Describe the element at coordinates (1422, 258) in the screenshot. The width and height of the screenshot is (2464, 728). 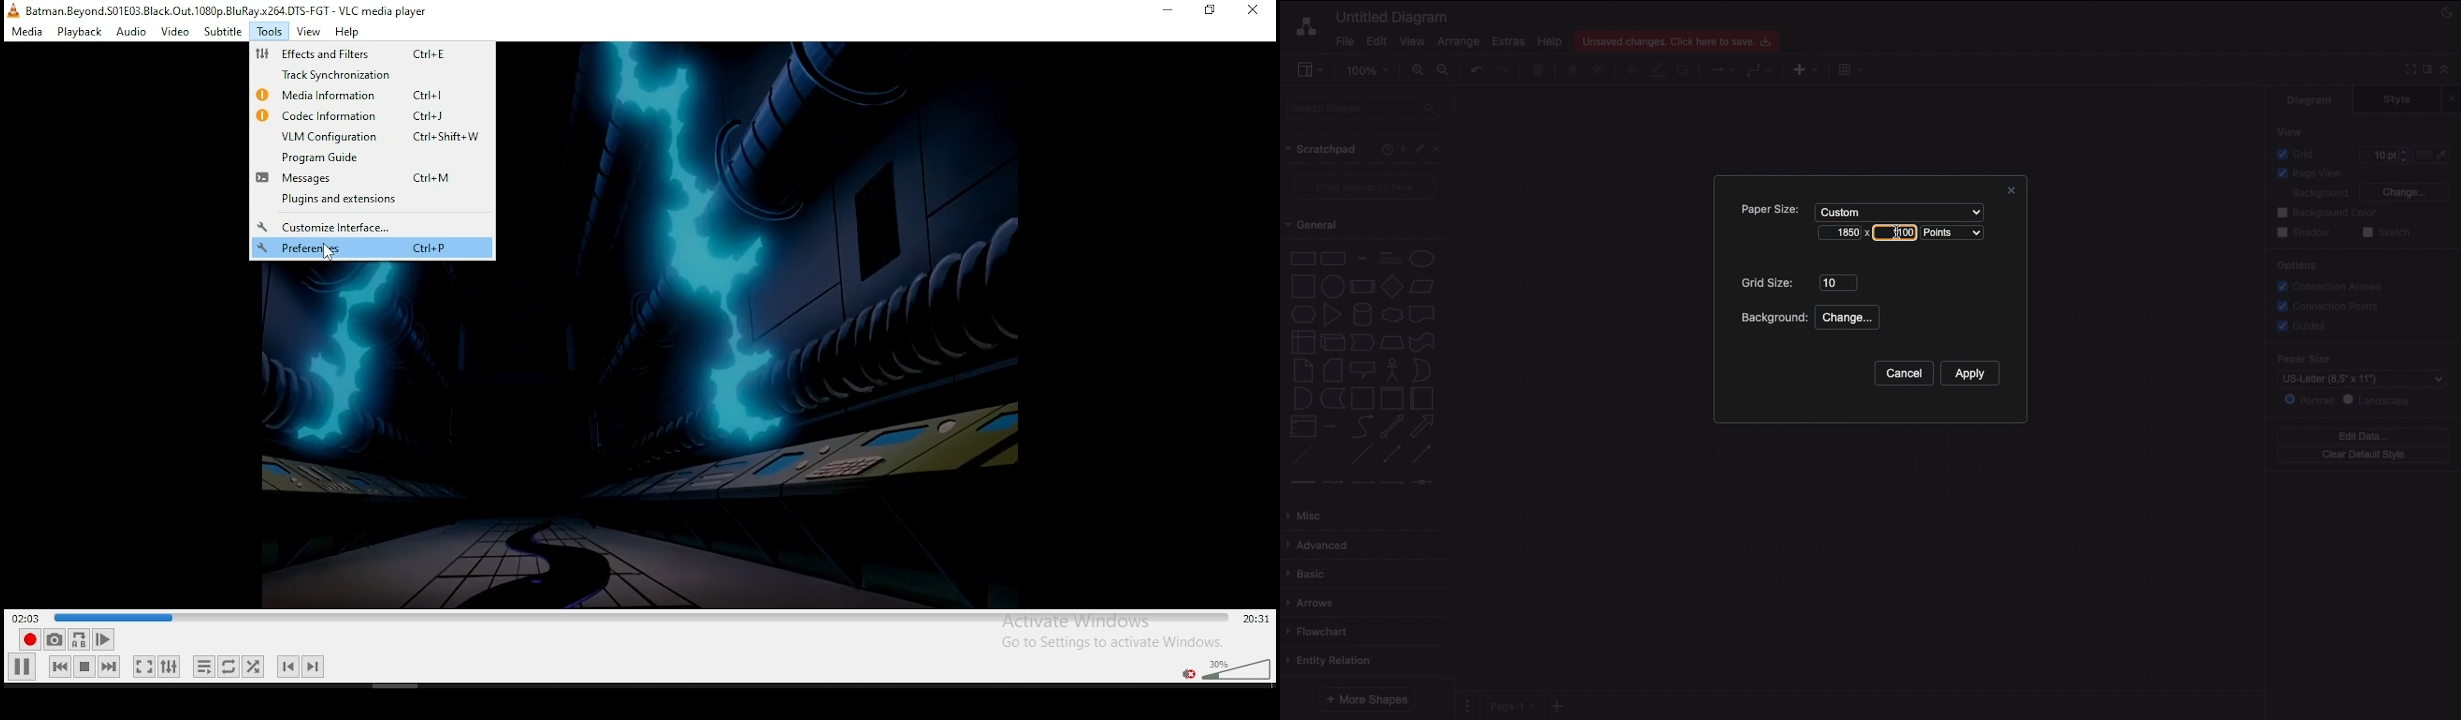
I see `Circle` at that location.